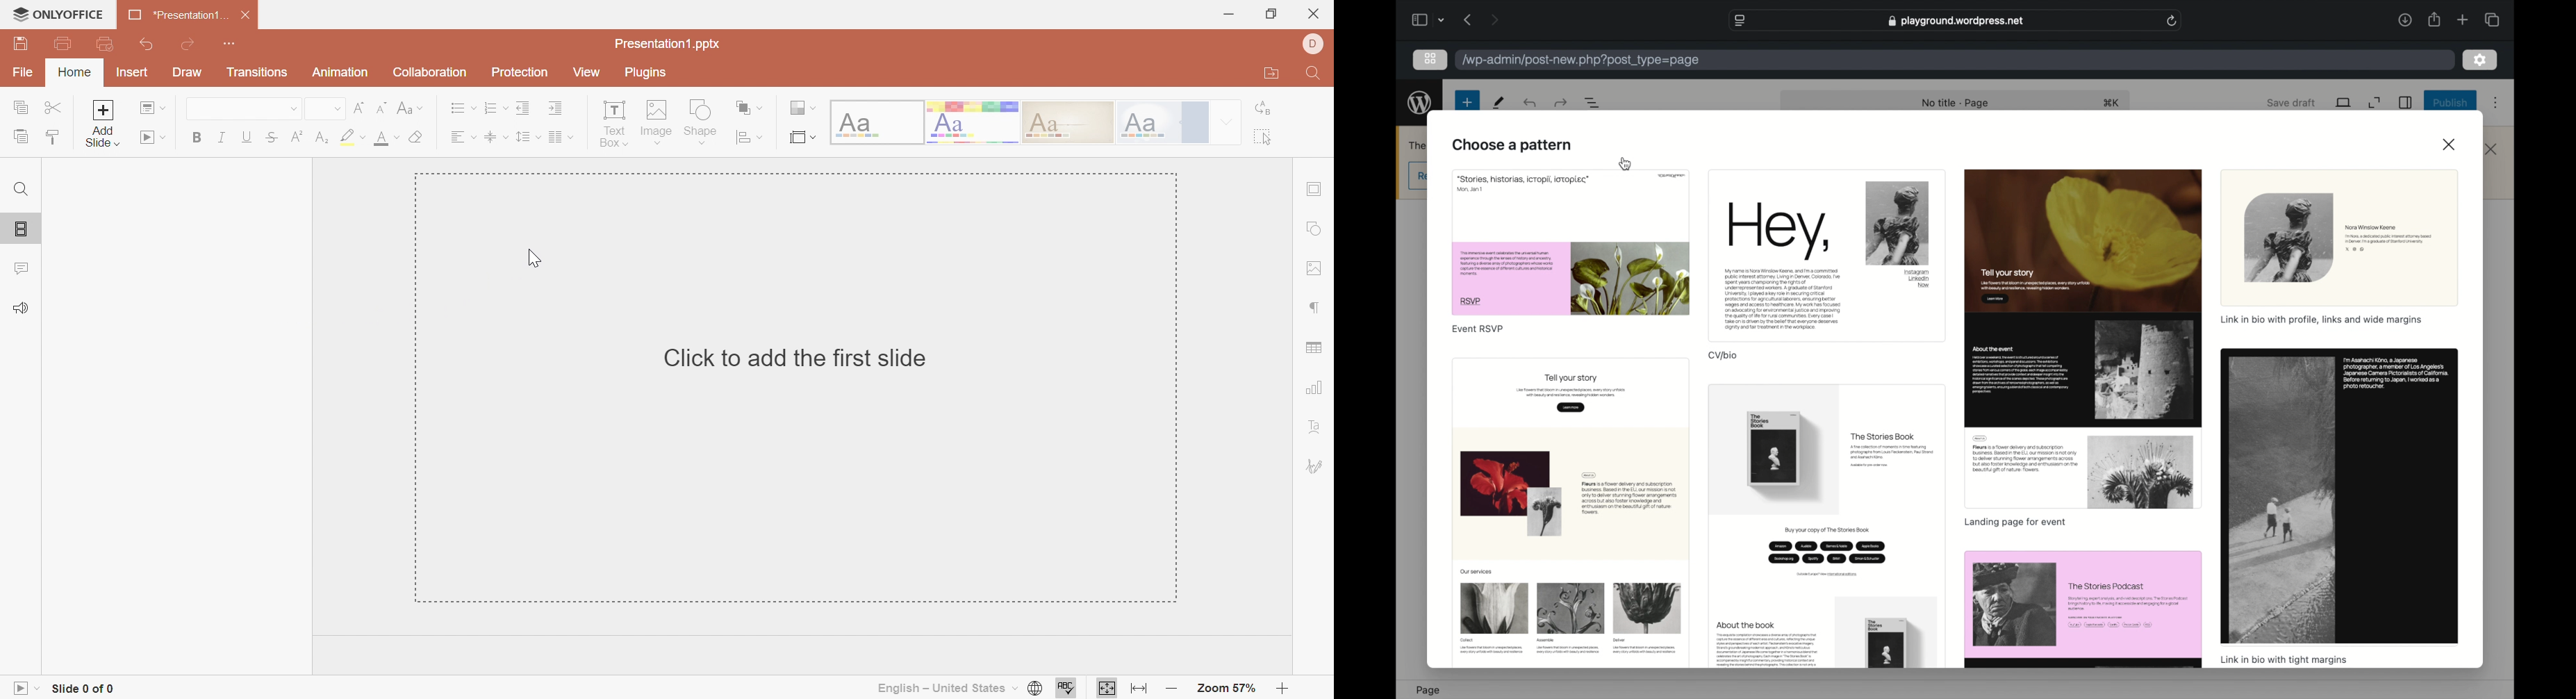  What do you see at coordinates (16, 688) in the screenshot?
I see `Slideshow` at bounding box center [16, 688].